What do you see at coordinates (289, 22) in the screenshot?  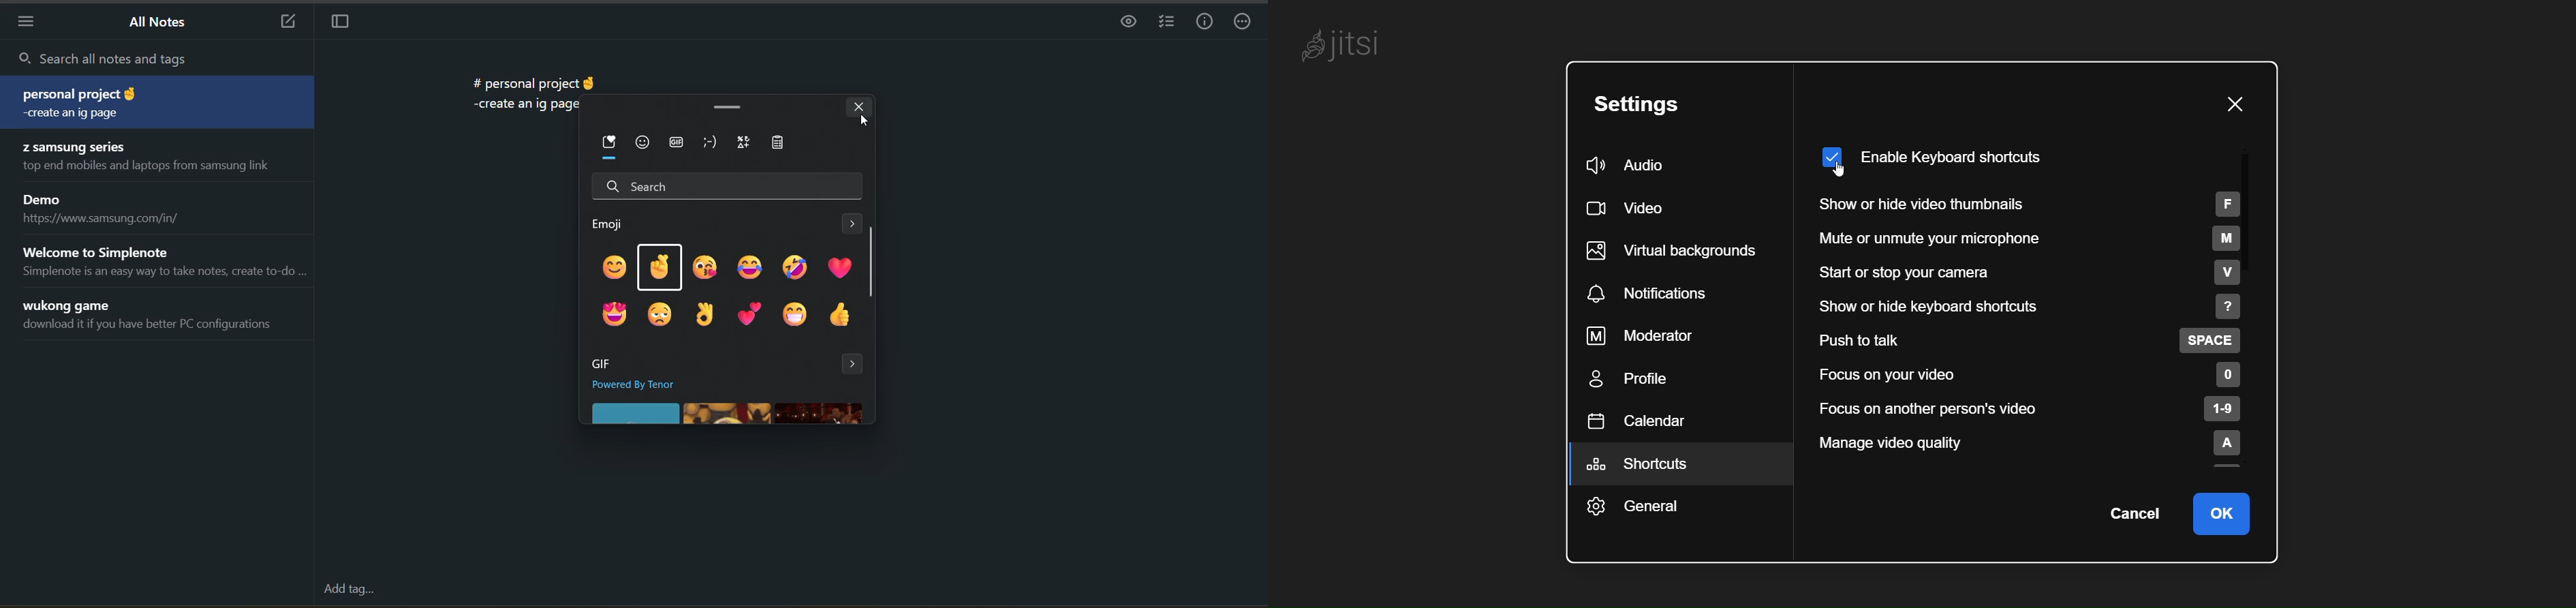 I see `new note` at bounding box center [289, 22].